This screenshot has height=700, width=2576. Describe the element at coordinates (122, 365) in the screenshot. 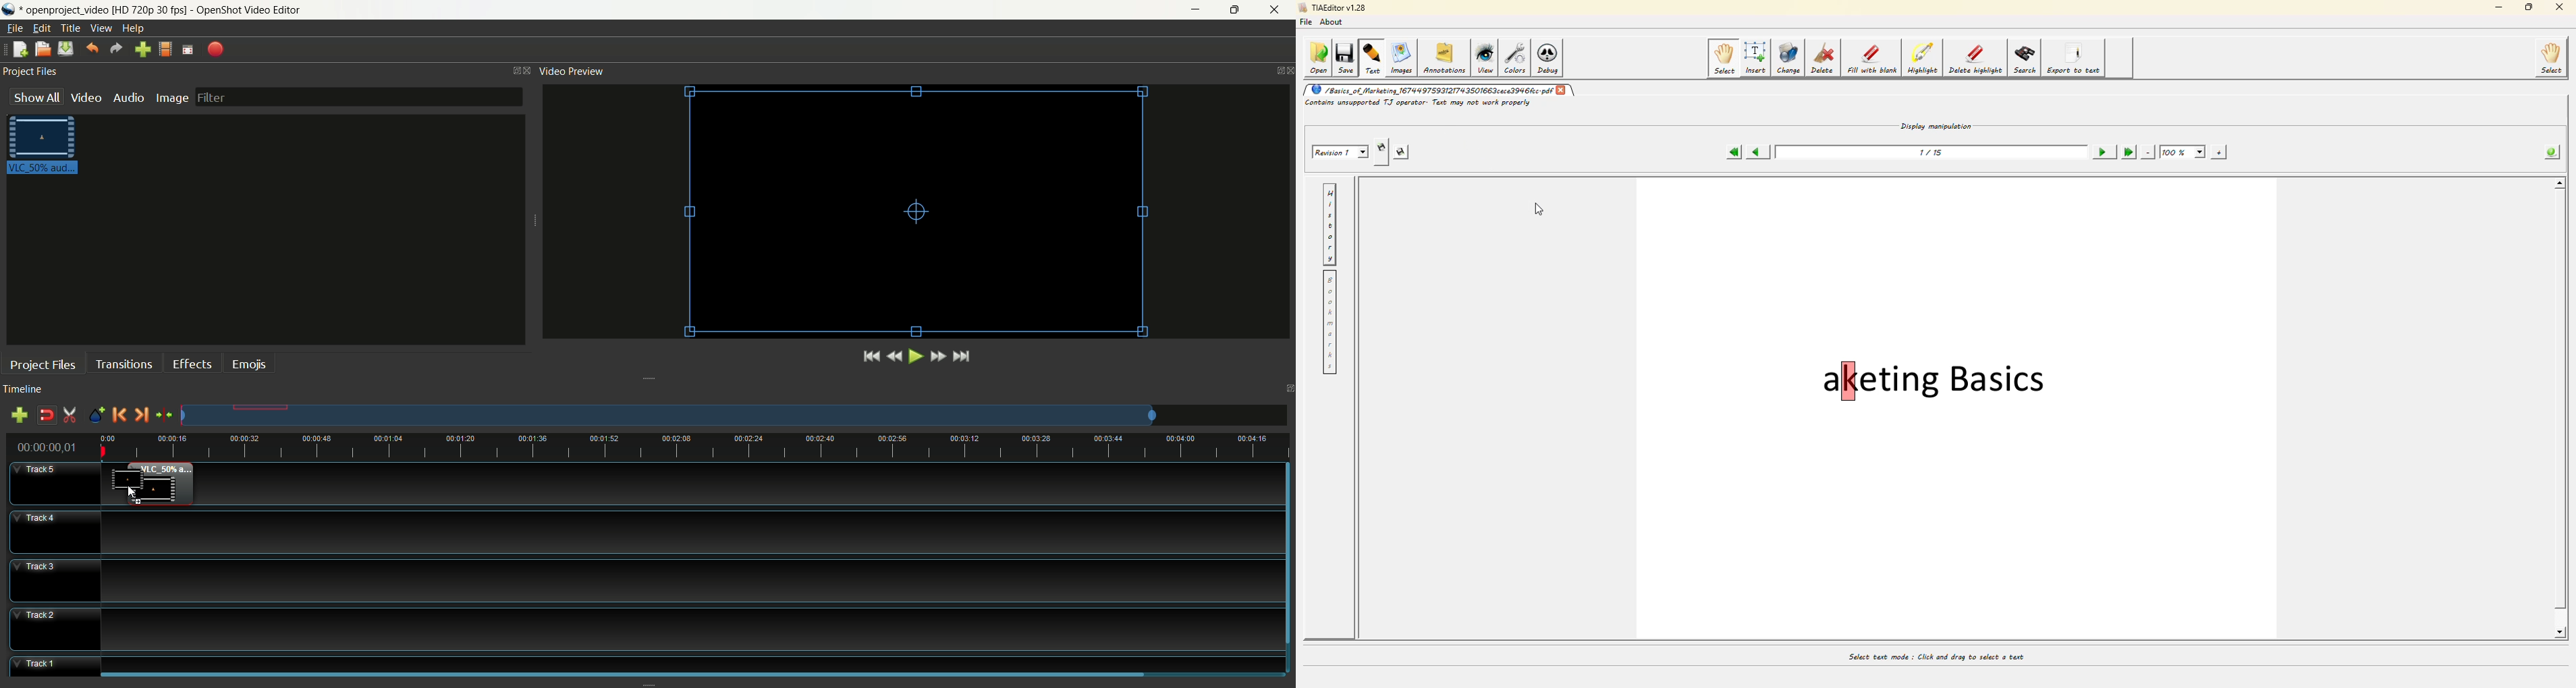

I see `transitions` at that location.